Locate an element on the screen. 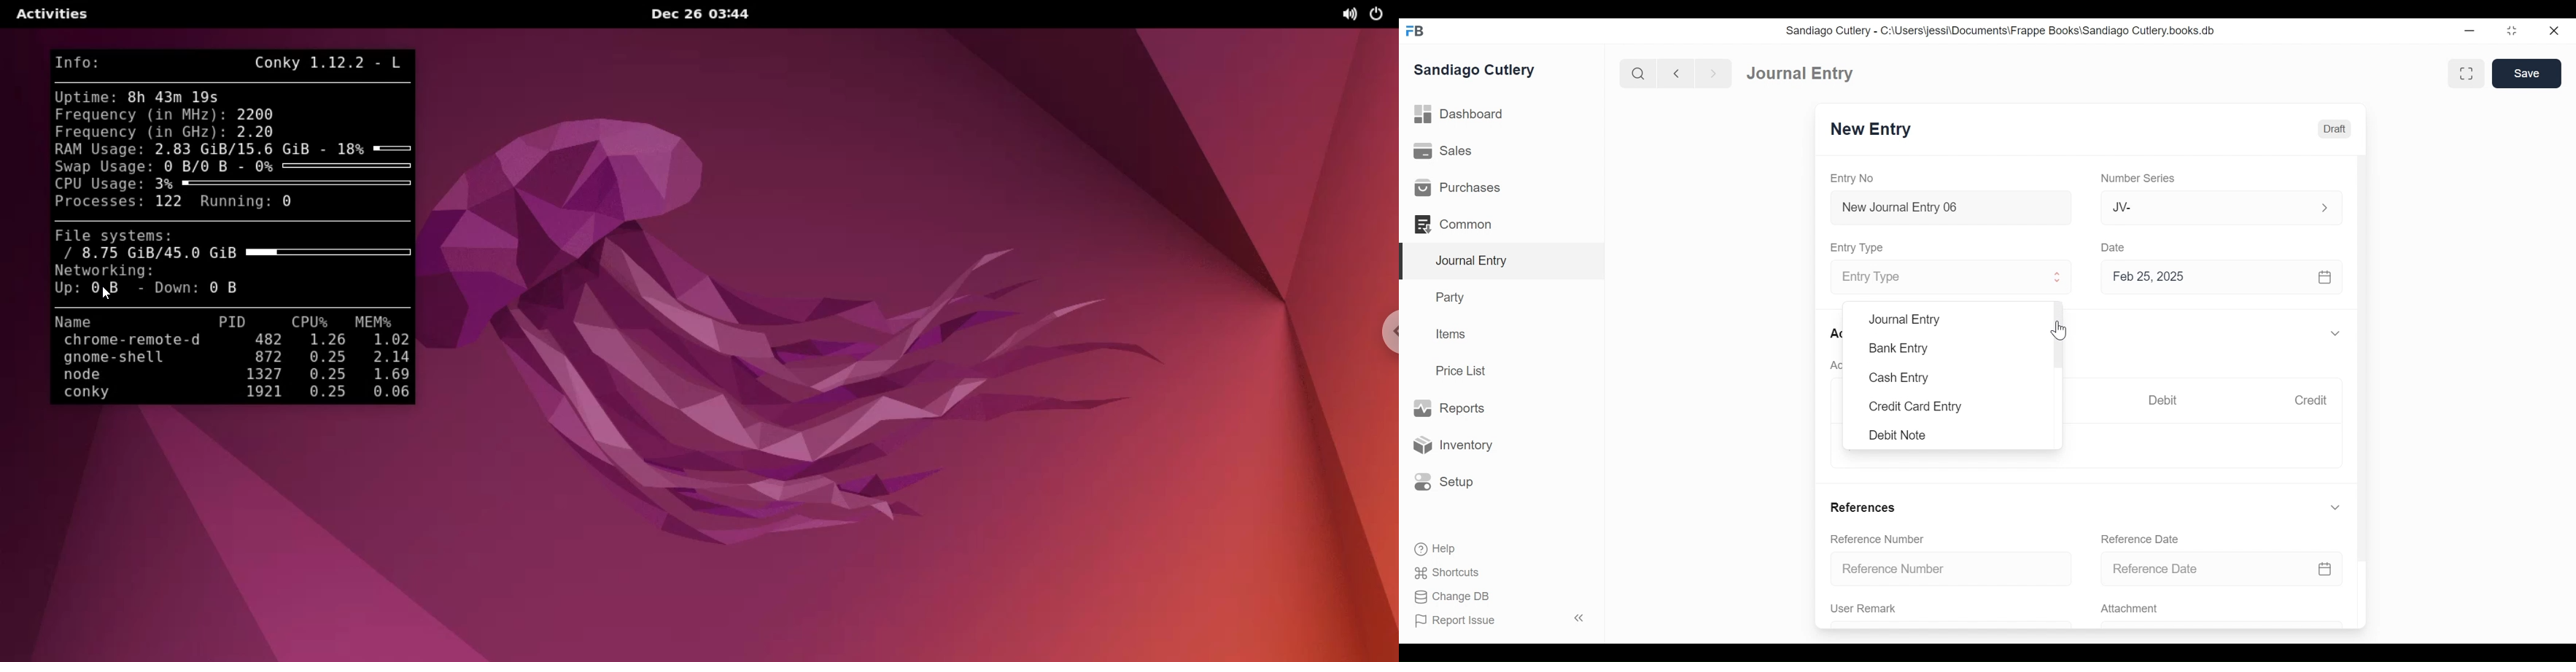 This screenshot has height=672, width=2576. Items is located at coordinates (1452, 334).